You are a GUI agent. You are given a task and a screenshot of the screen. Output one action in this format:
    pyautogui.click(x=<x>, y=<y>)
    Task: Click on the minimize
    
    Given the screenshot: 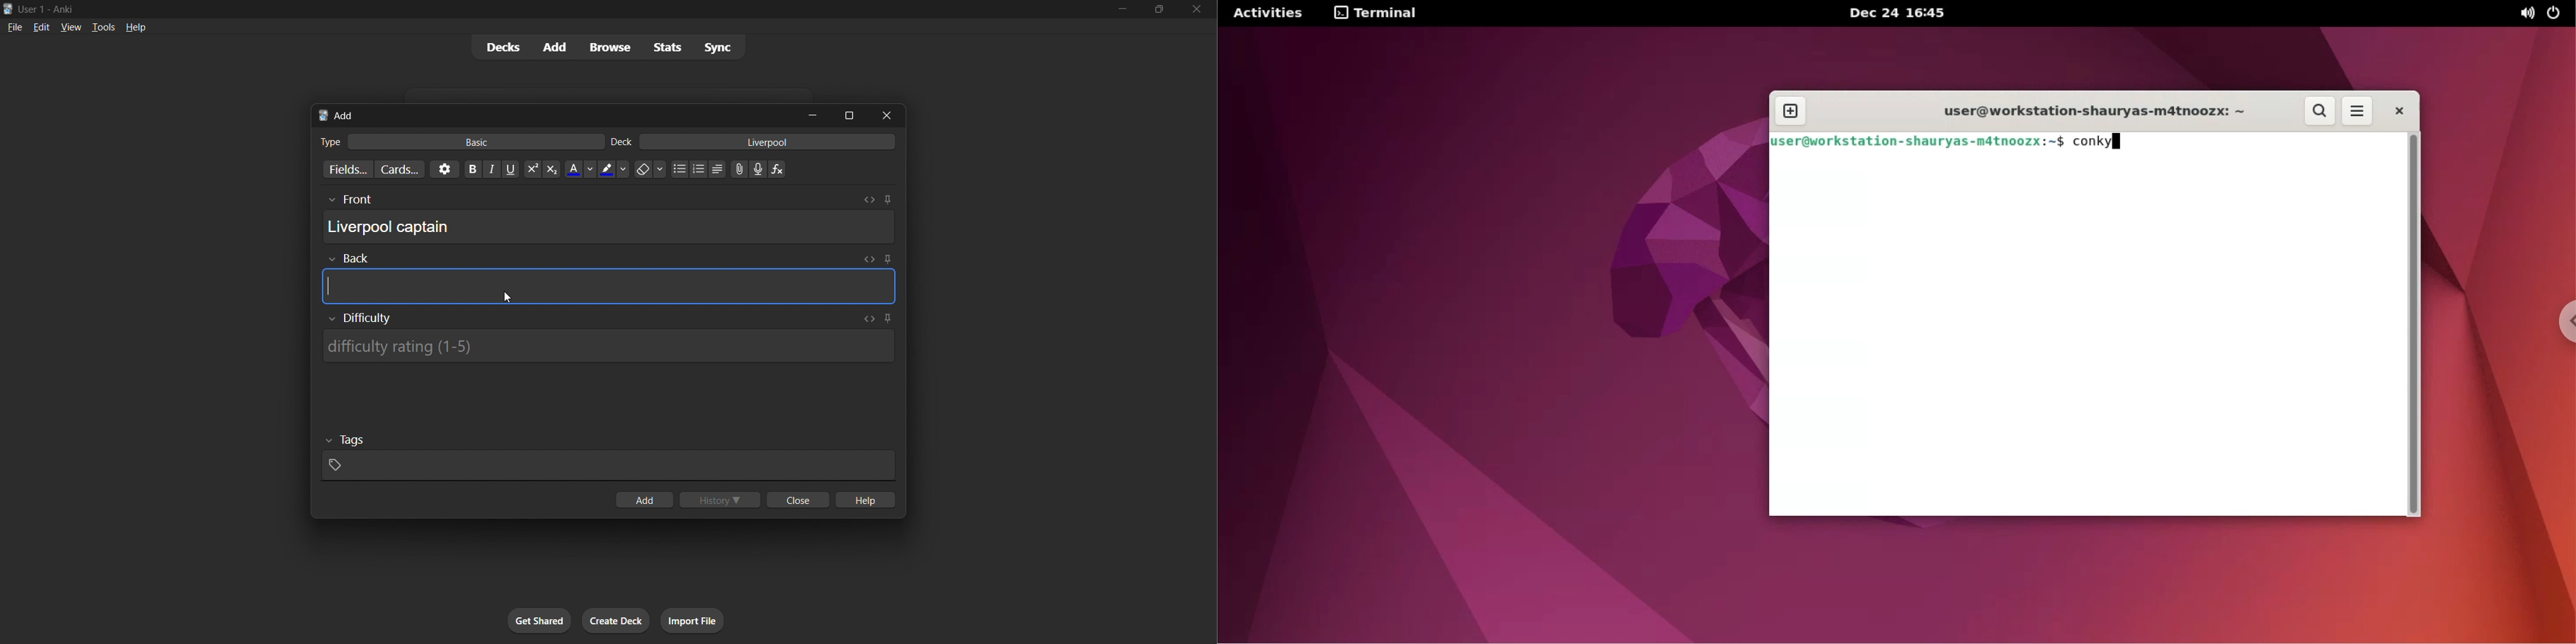 What is the action you would take?
    pyautogui.click(x=1122, y=10)
    